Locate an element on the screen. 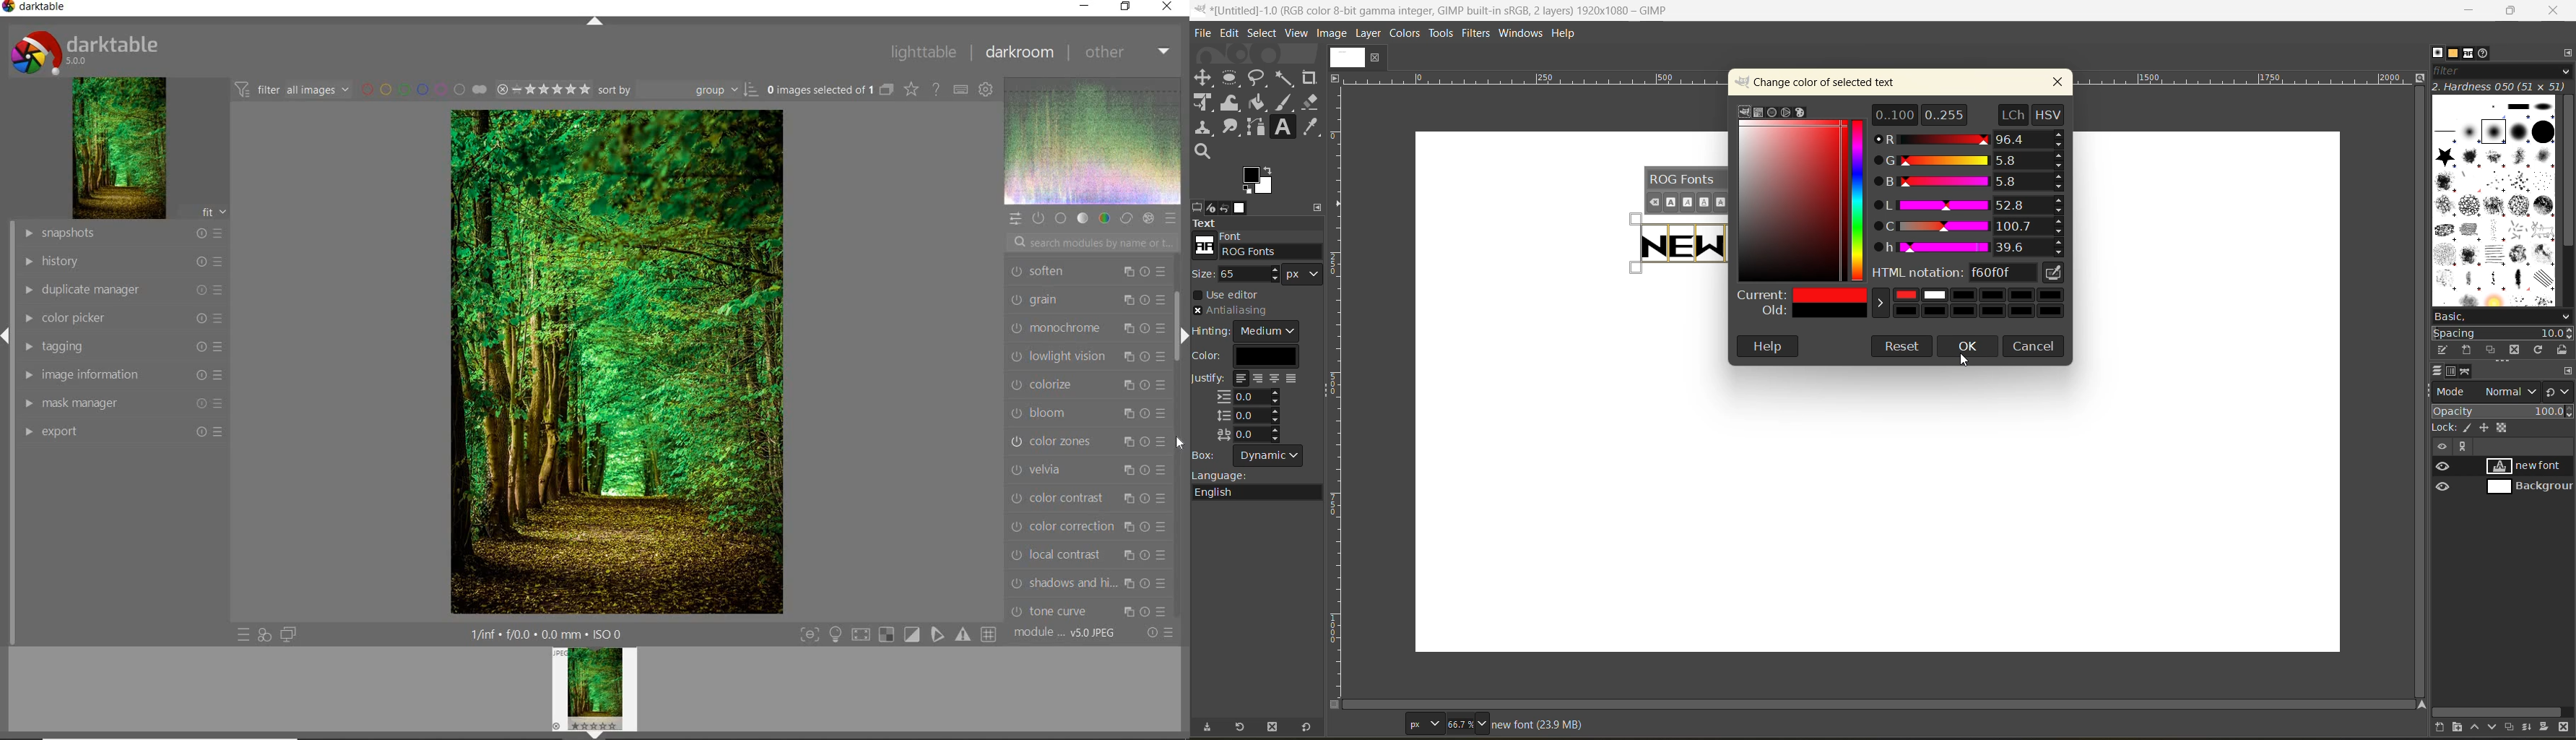 This screenshot has height=756, width=2576. reset is located at coordinates (1311, 726).